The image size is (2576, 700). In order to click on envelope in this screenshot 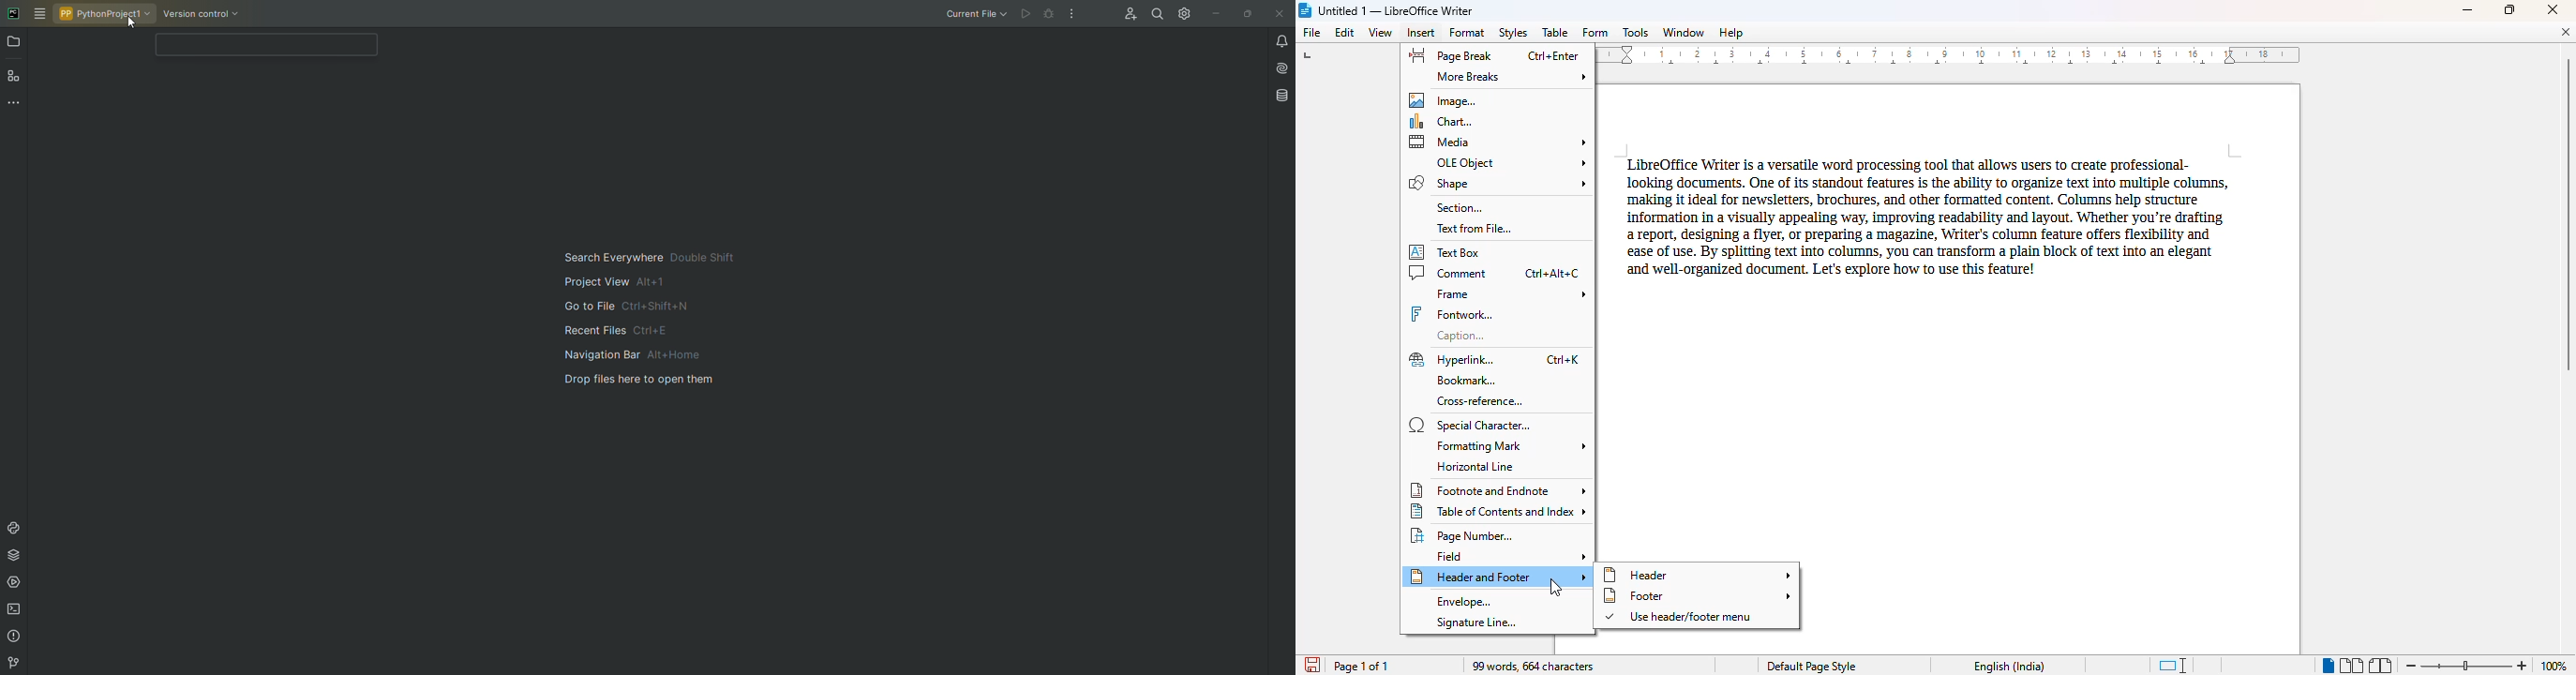, I will do `click(1463, 602)`.